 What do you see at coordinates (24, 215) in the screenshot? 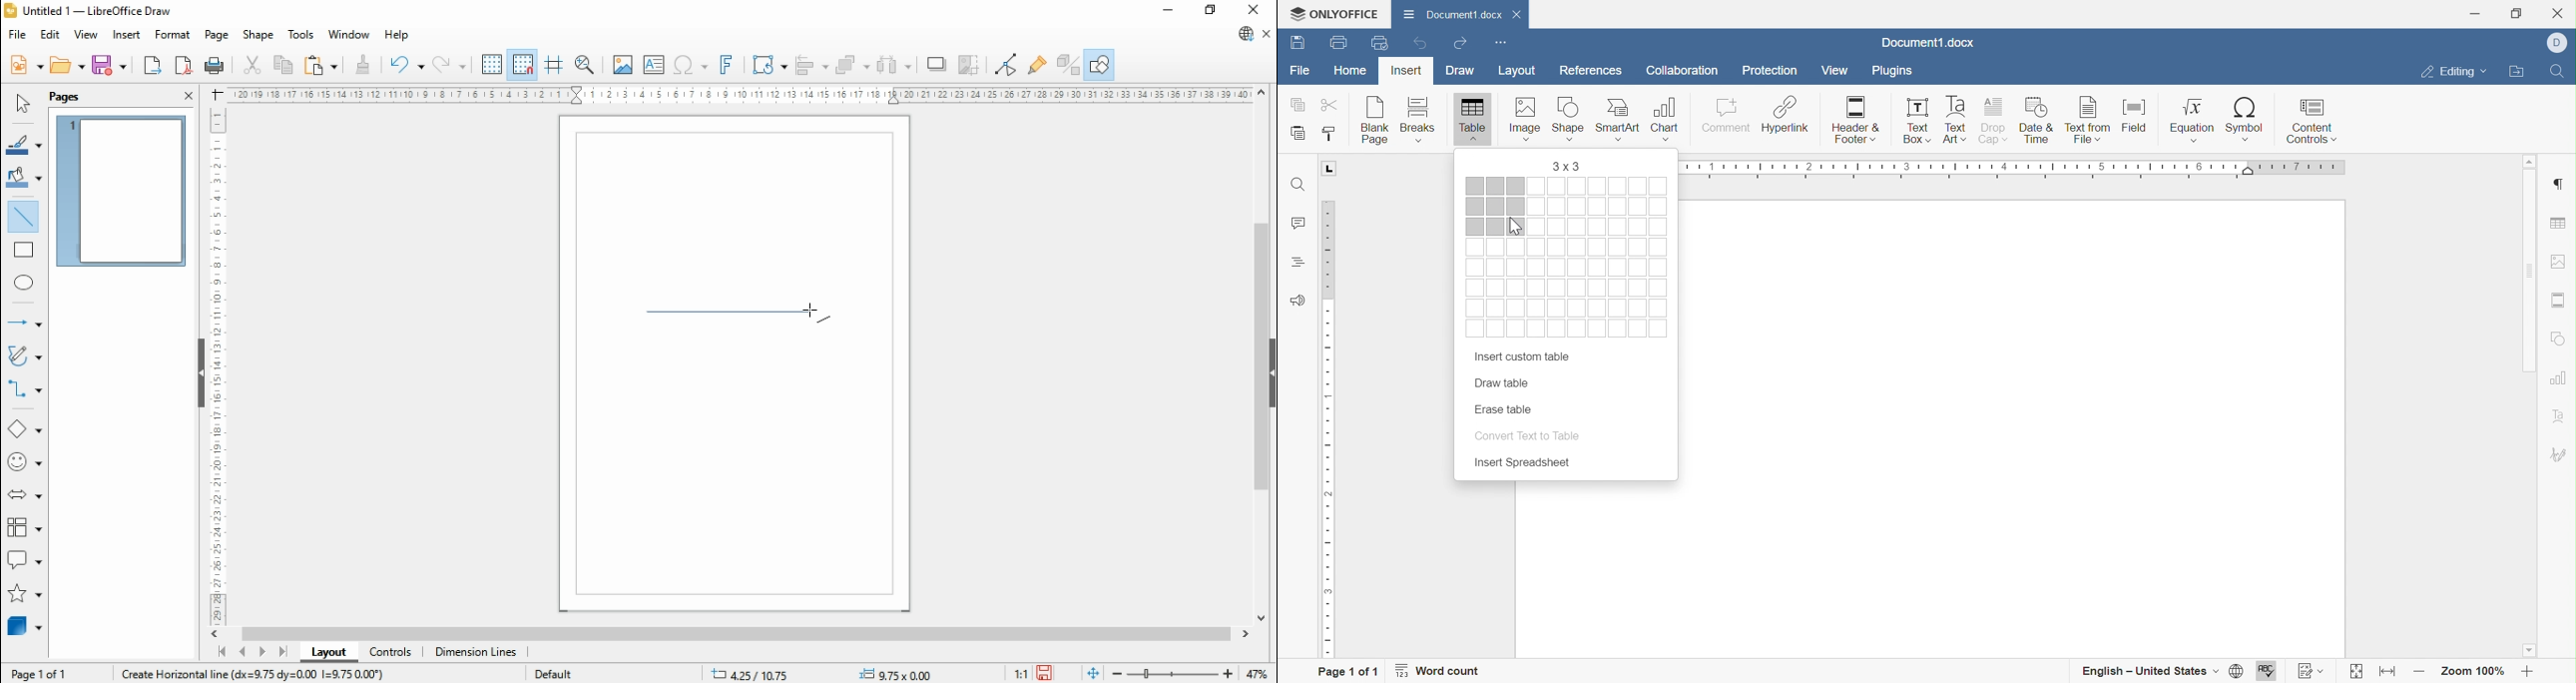
I see `insert line` at bounding box center [24, 215].